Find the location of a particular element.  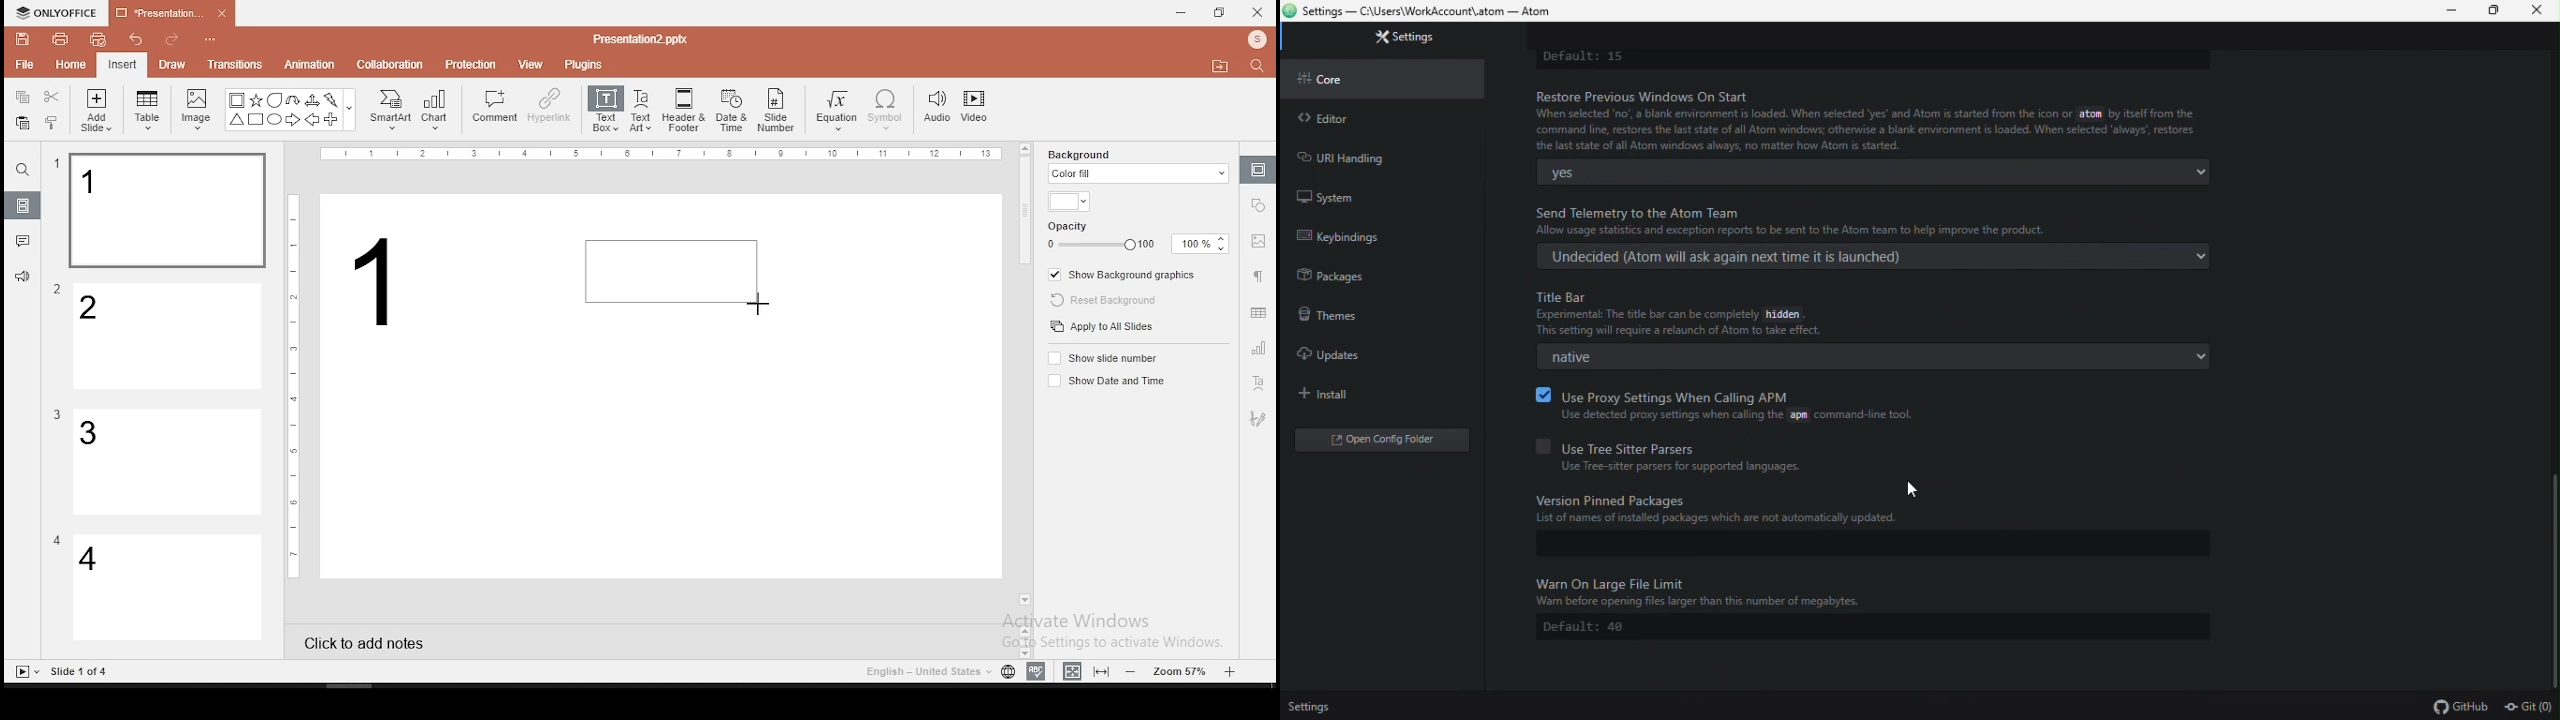

minimize is located at coordinates (2455, 11).